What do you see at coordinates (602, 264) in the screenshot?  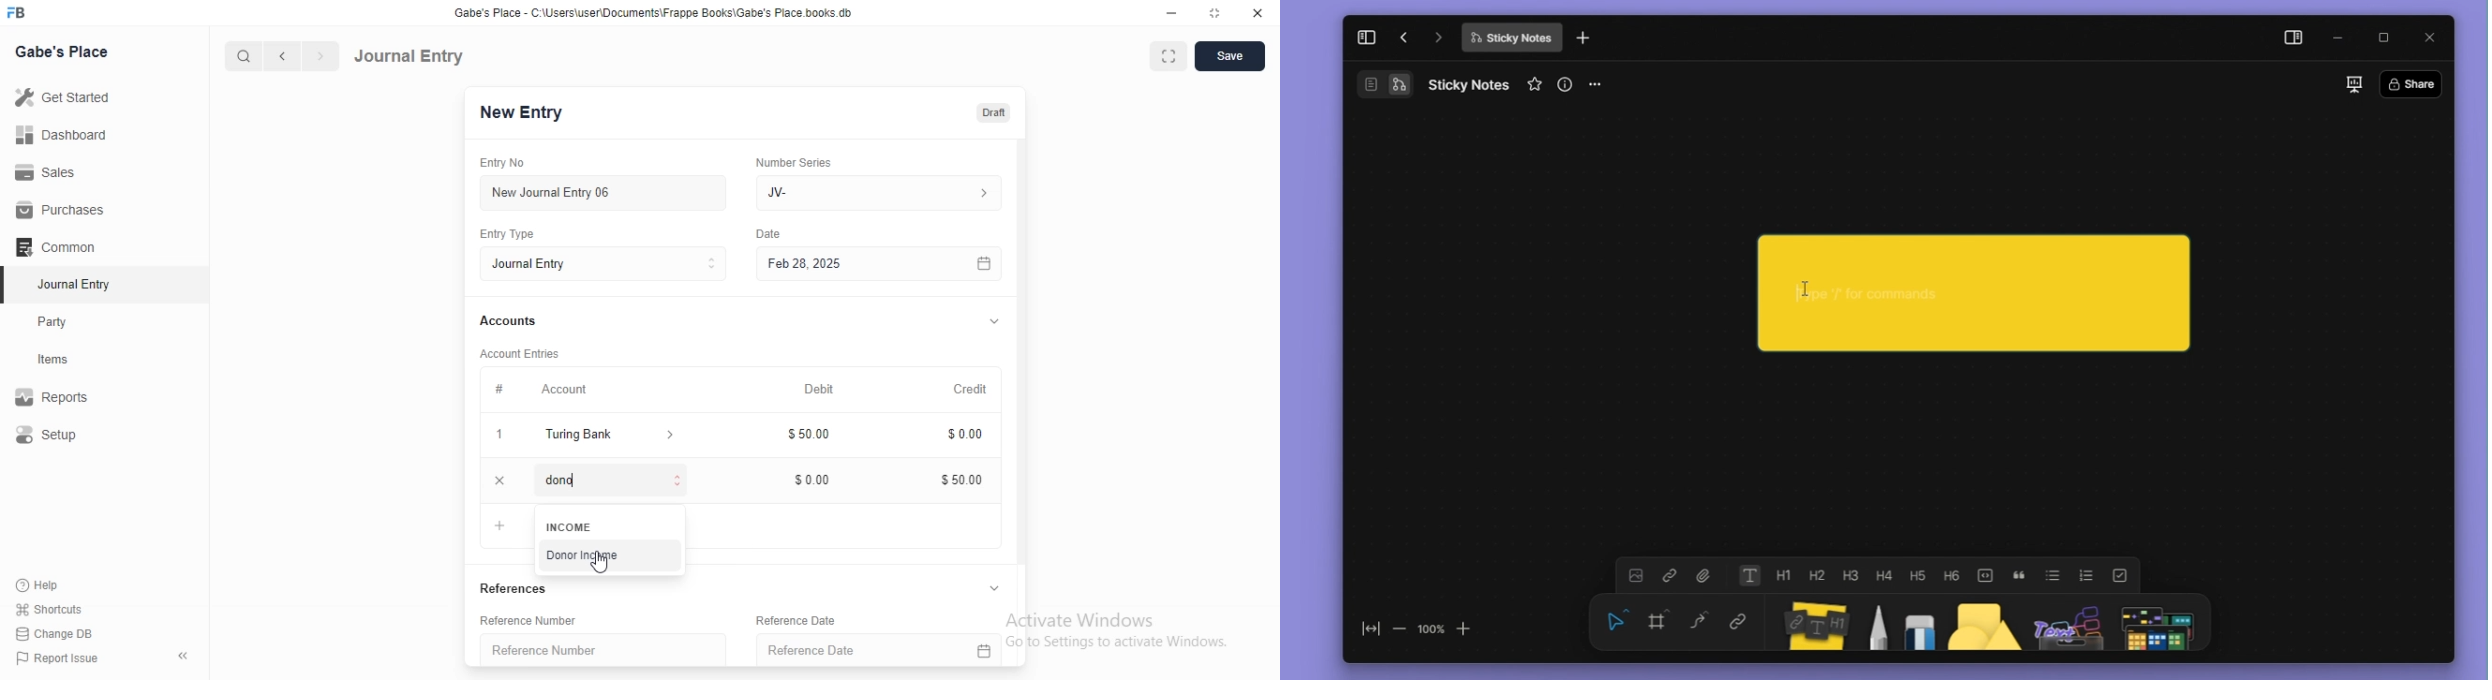 I see `Entry Type` at bounding box center [602, 264].